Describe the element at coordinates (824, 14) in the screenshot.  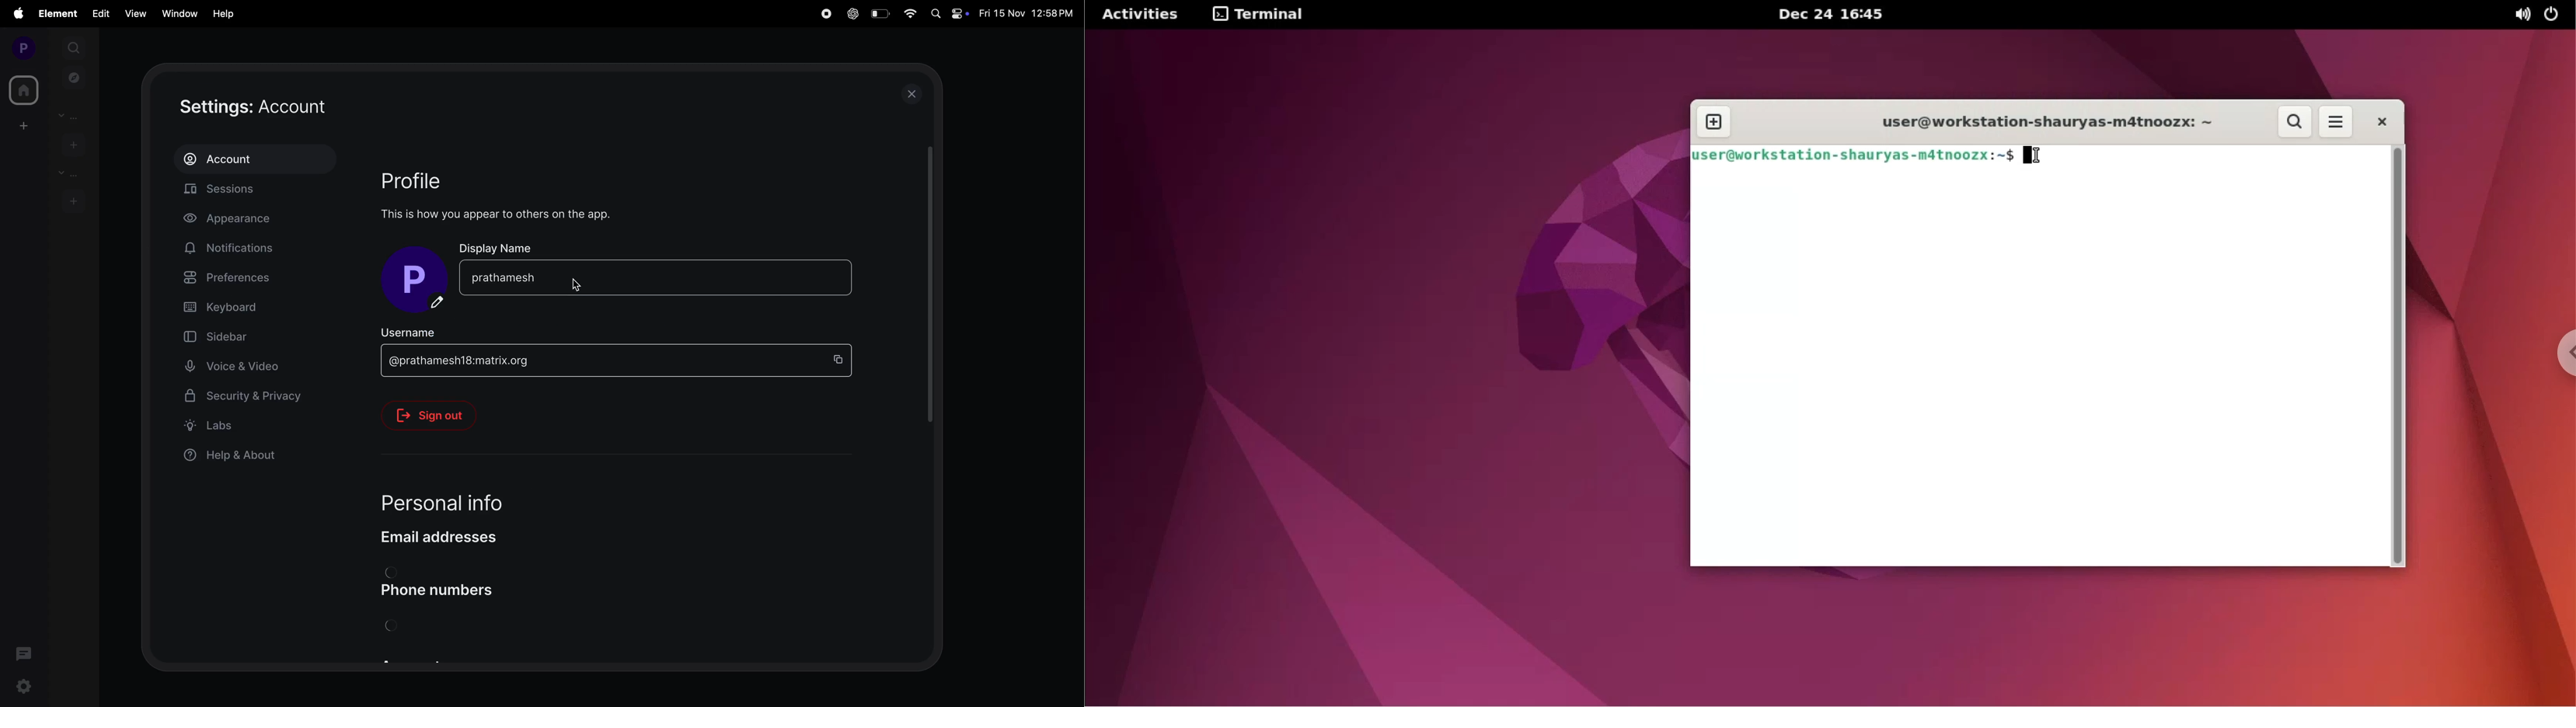
I see `record` at that location.